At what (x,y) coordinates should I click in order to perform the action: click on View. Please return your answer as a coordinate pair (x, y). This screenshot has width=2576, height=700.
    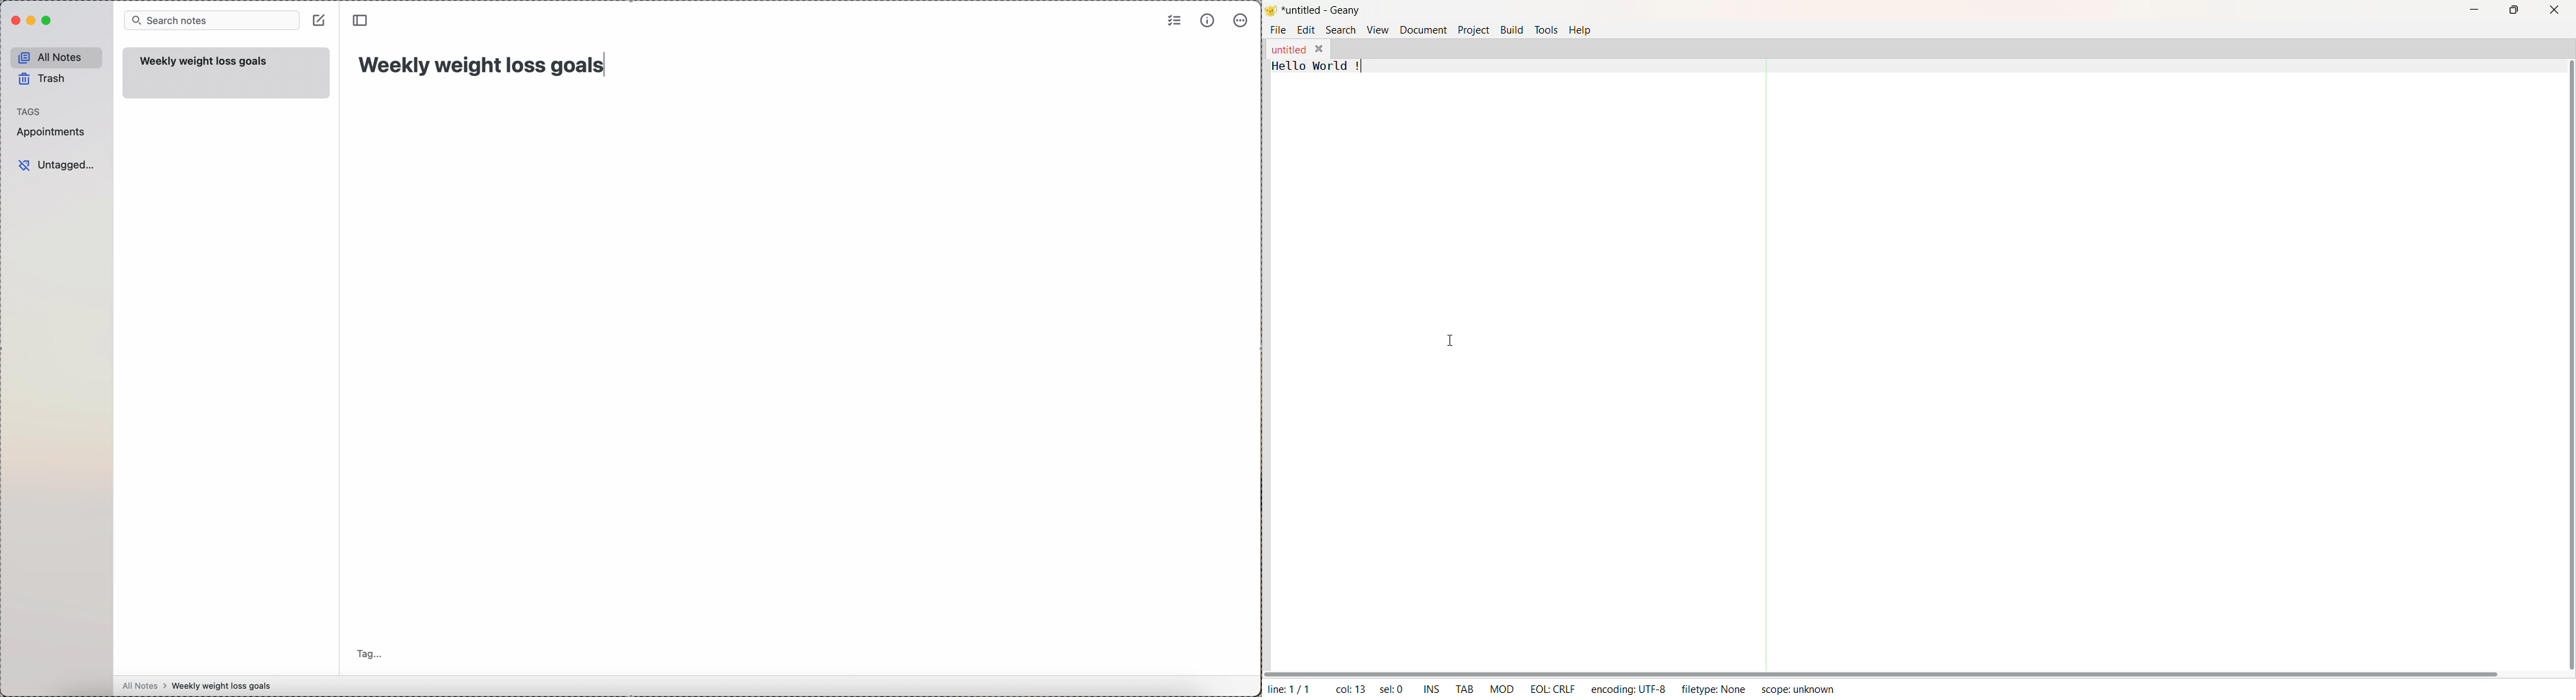
    Looking at the image, I should click on (1376, 30).